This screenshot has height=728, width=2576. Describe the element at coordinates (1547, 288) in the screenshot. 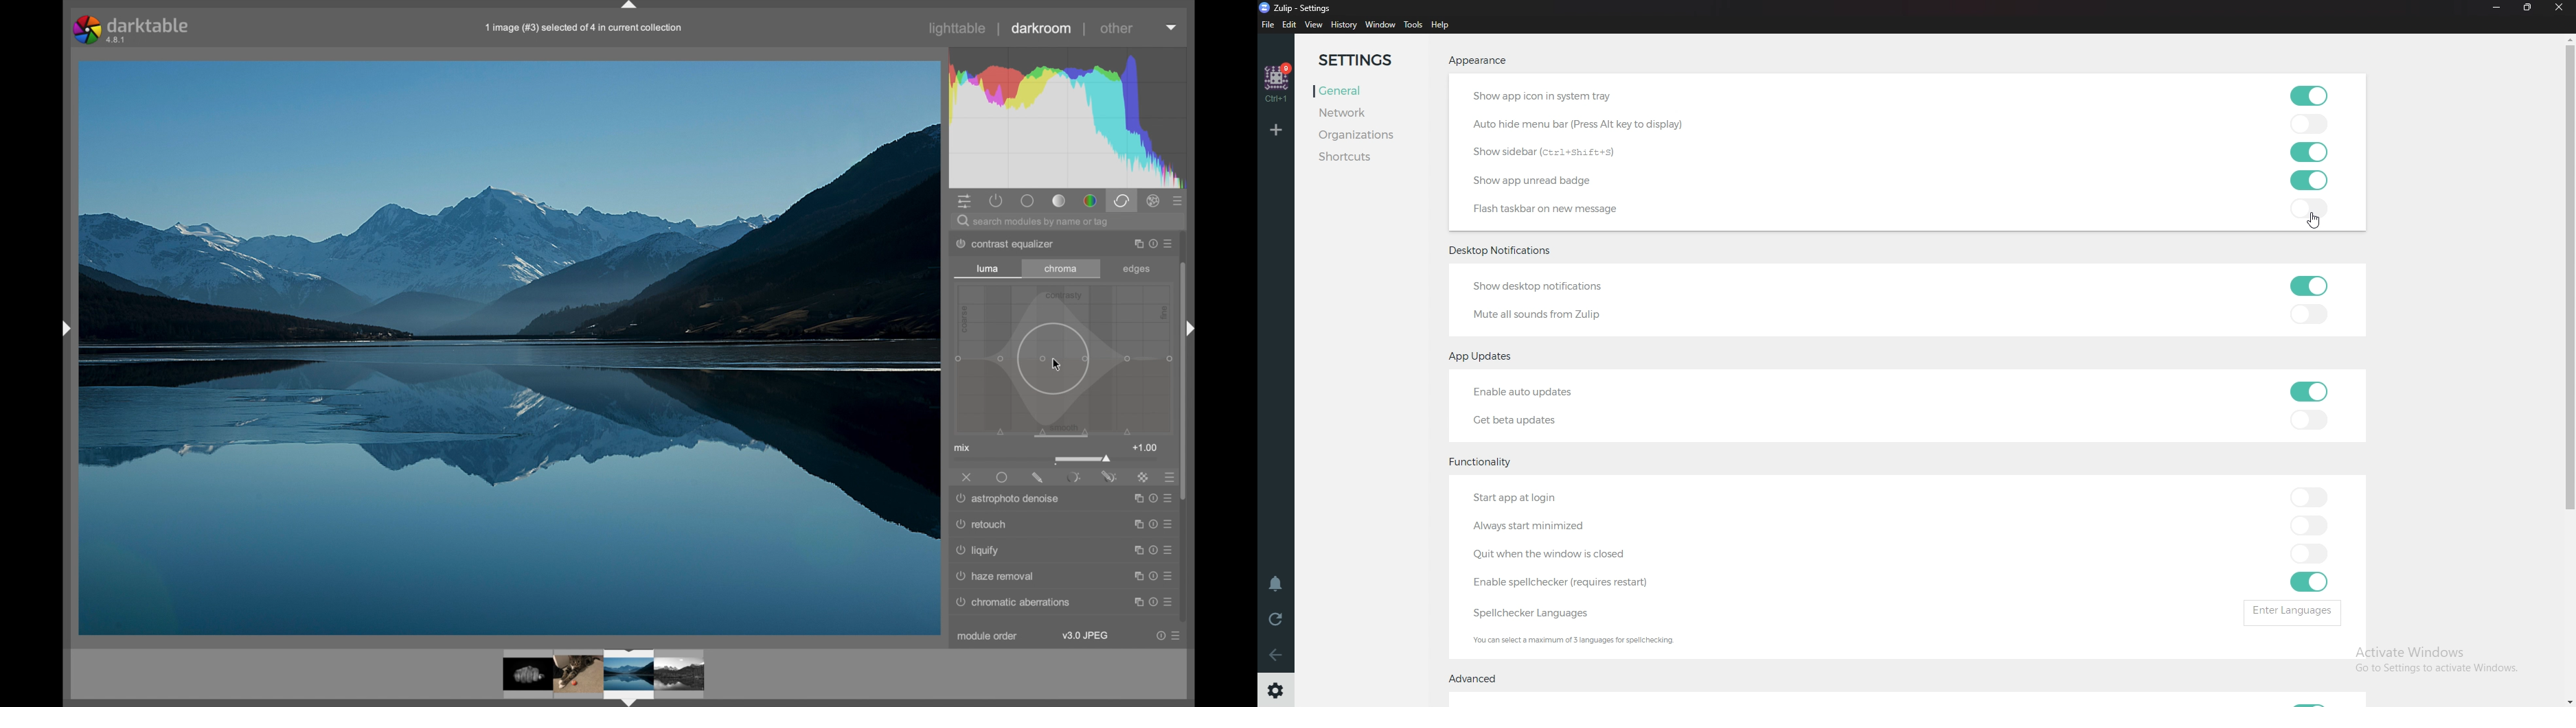

I see `show desktop notifications` at that location.